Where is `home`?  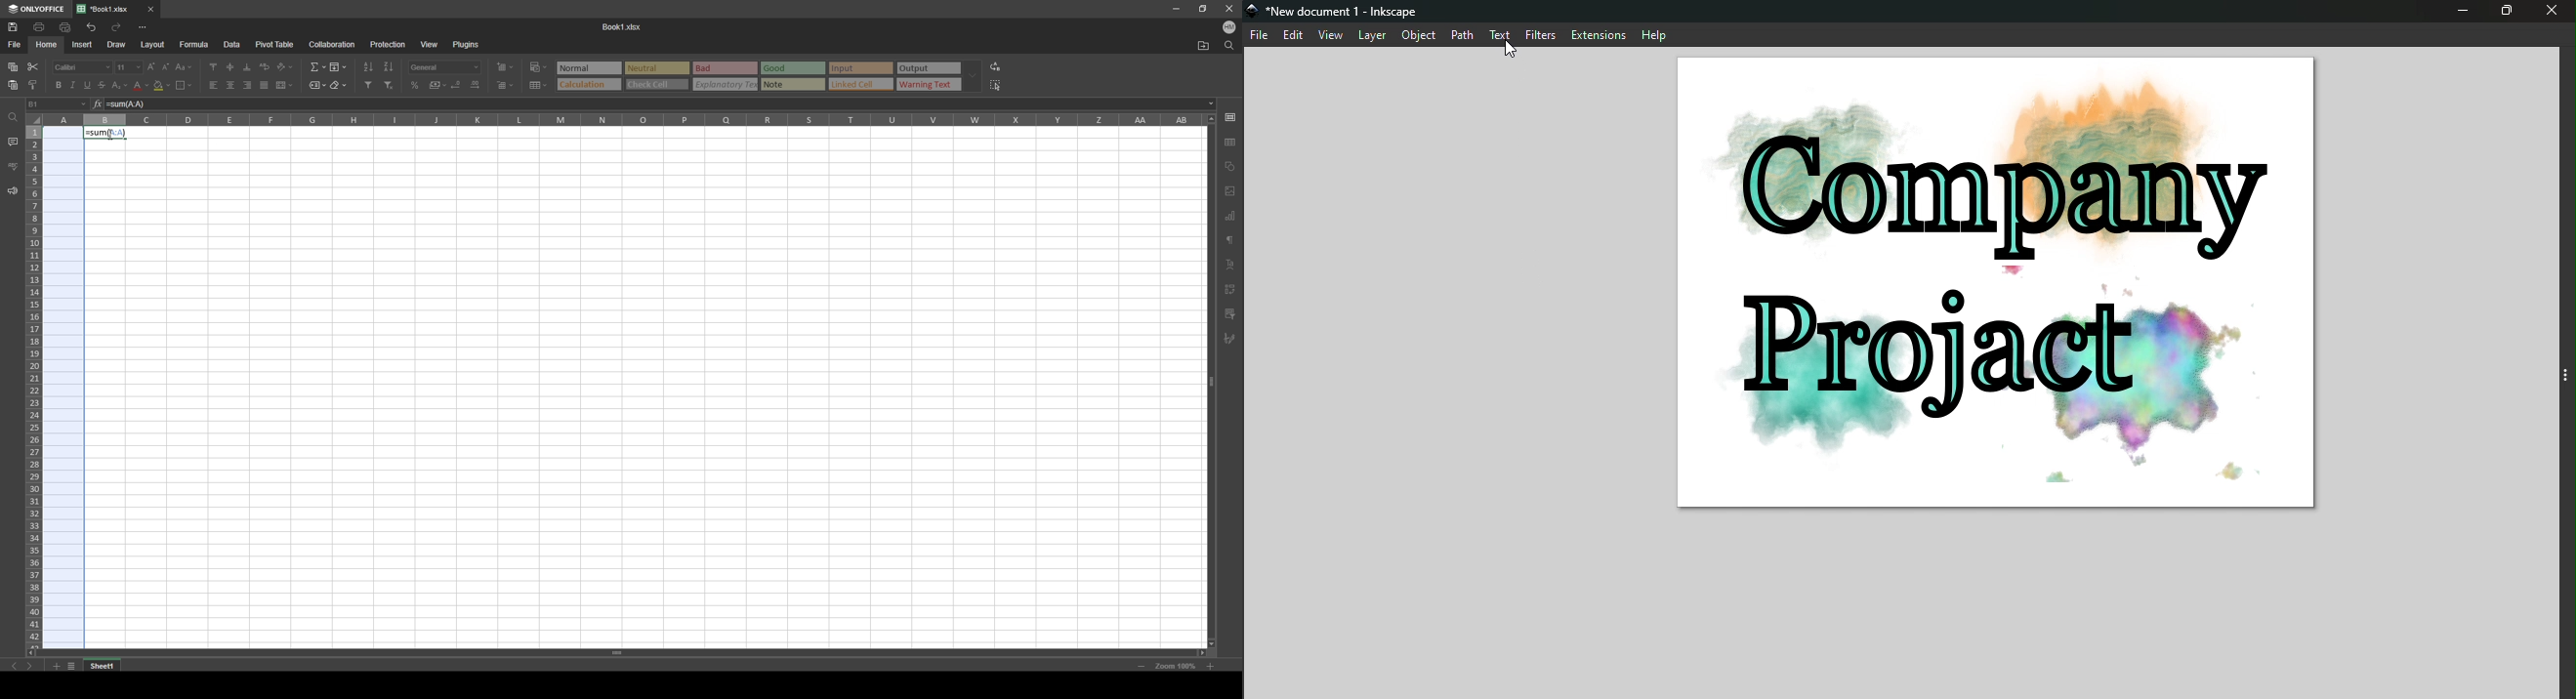 home is located at coordinates (48, 44).